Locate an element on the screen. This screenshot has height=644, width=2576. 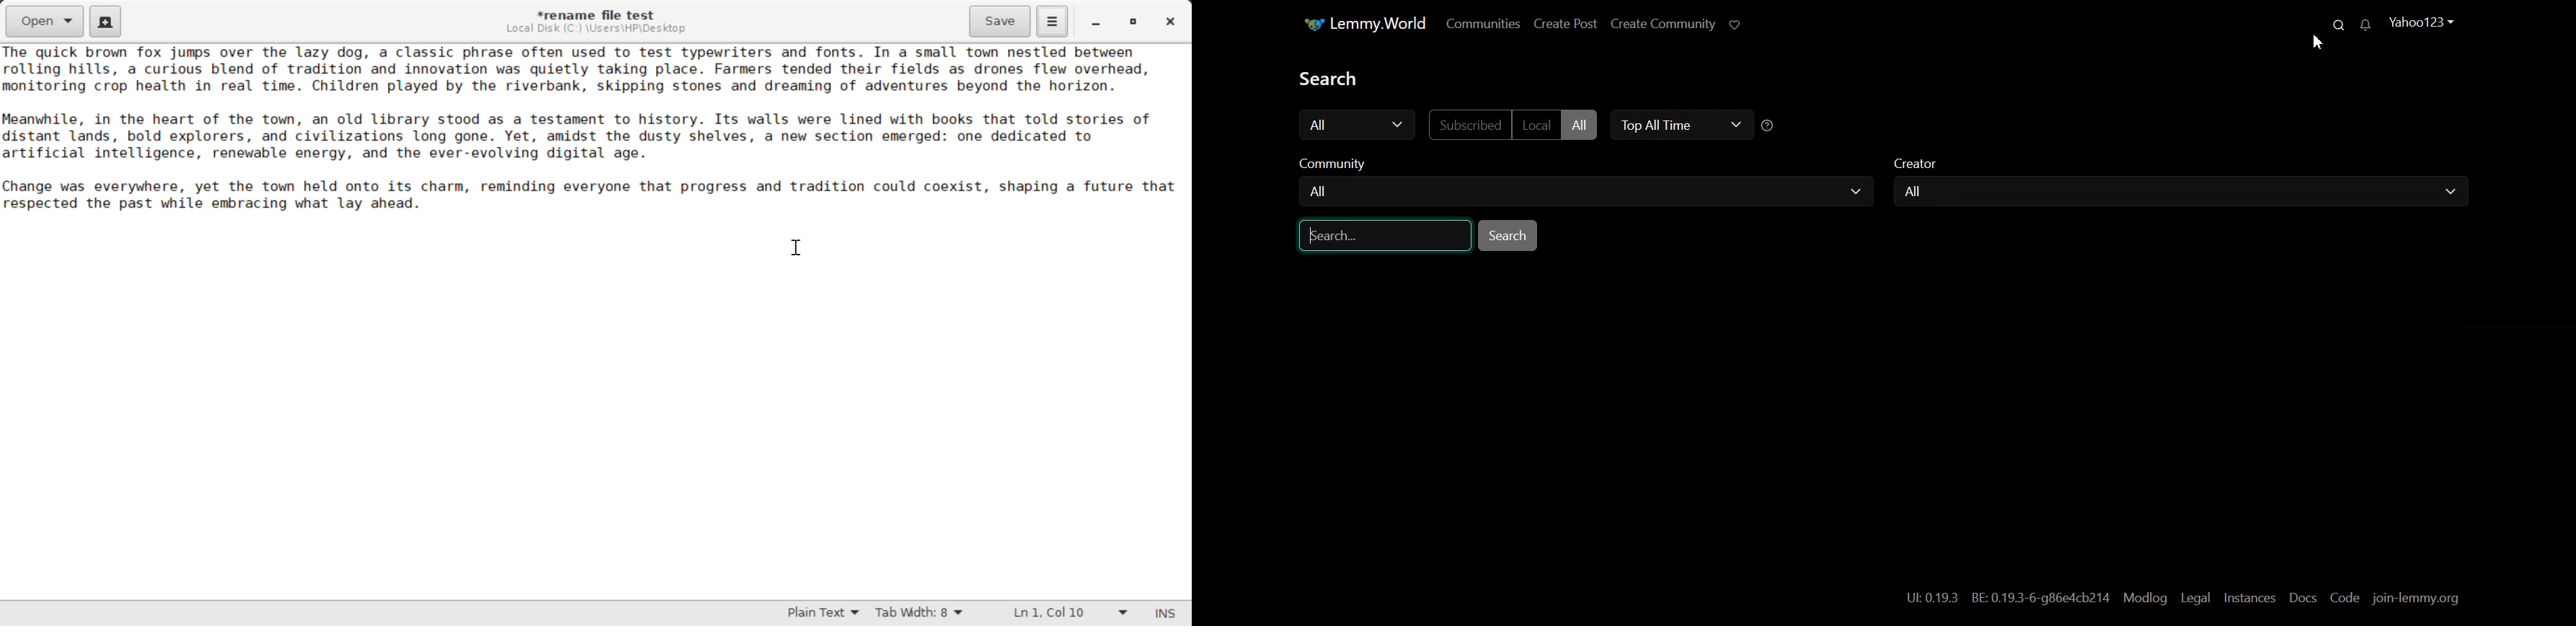
Instances is located at coordinates (2249, 596).